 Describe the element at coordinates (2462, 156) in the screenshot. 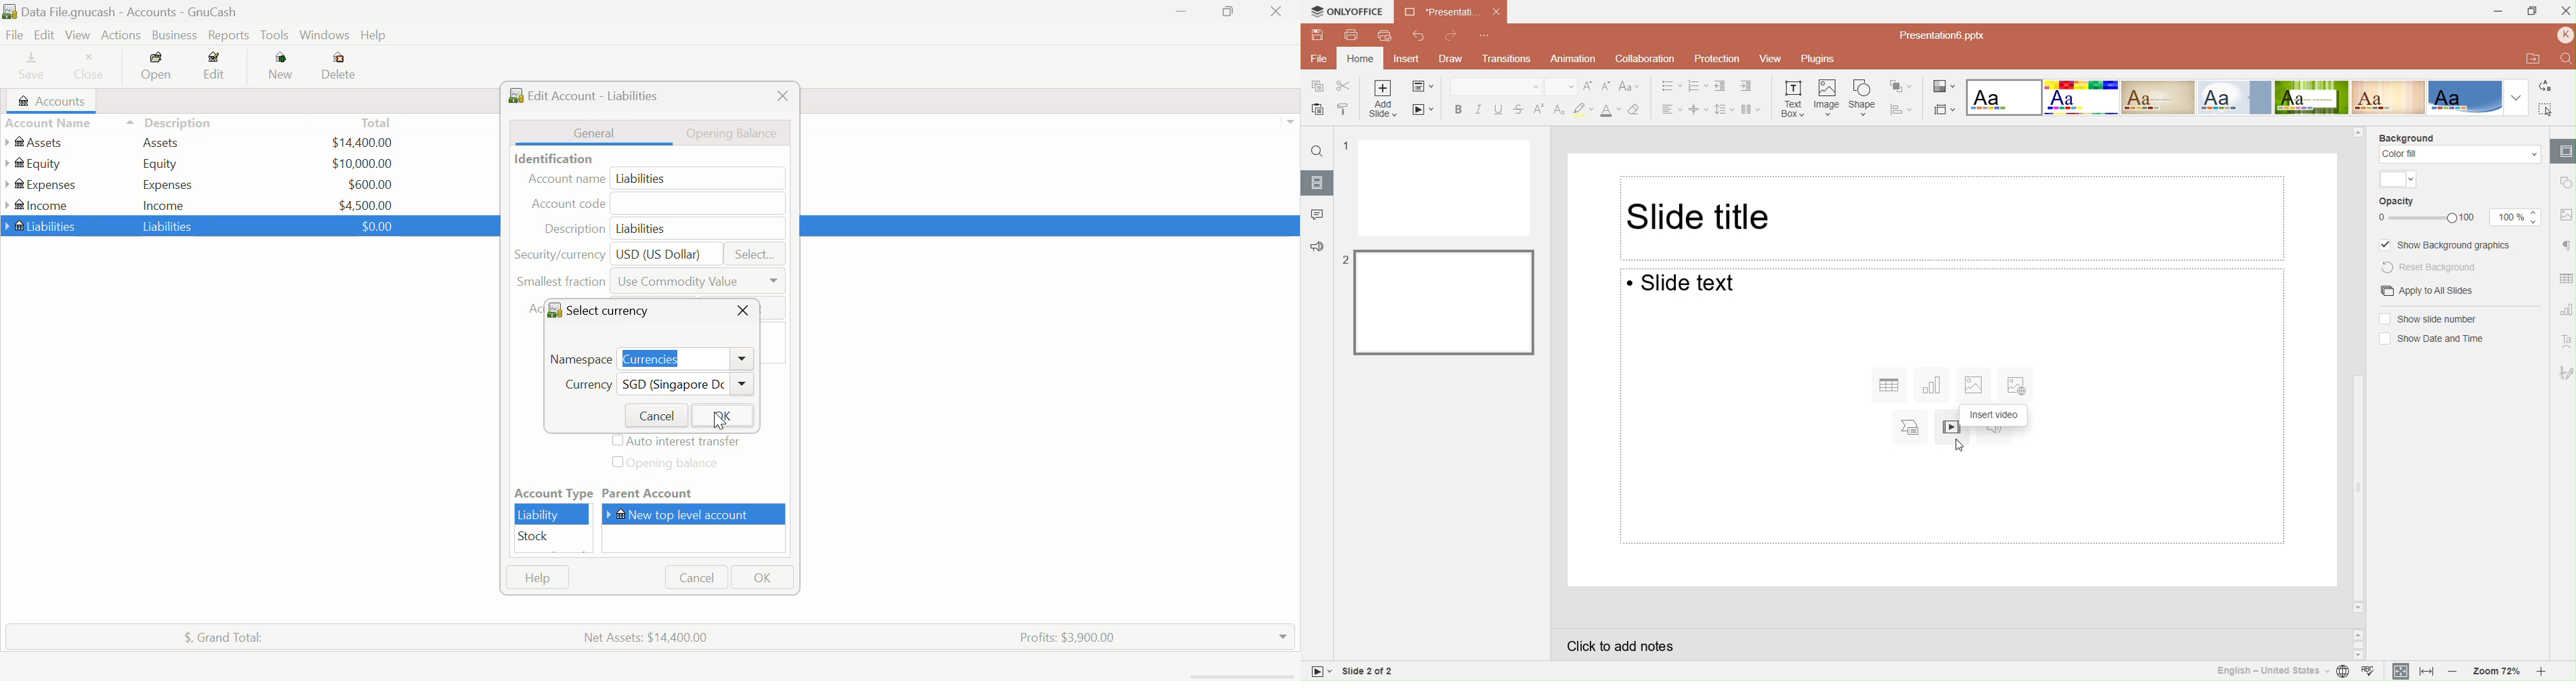

I see `Color fill` at that location.